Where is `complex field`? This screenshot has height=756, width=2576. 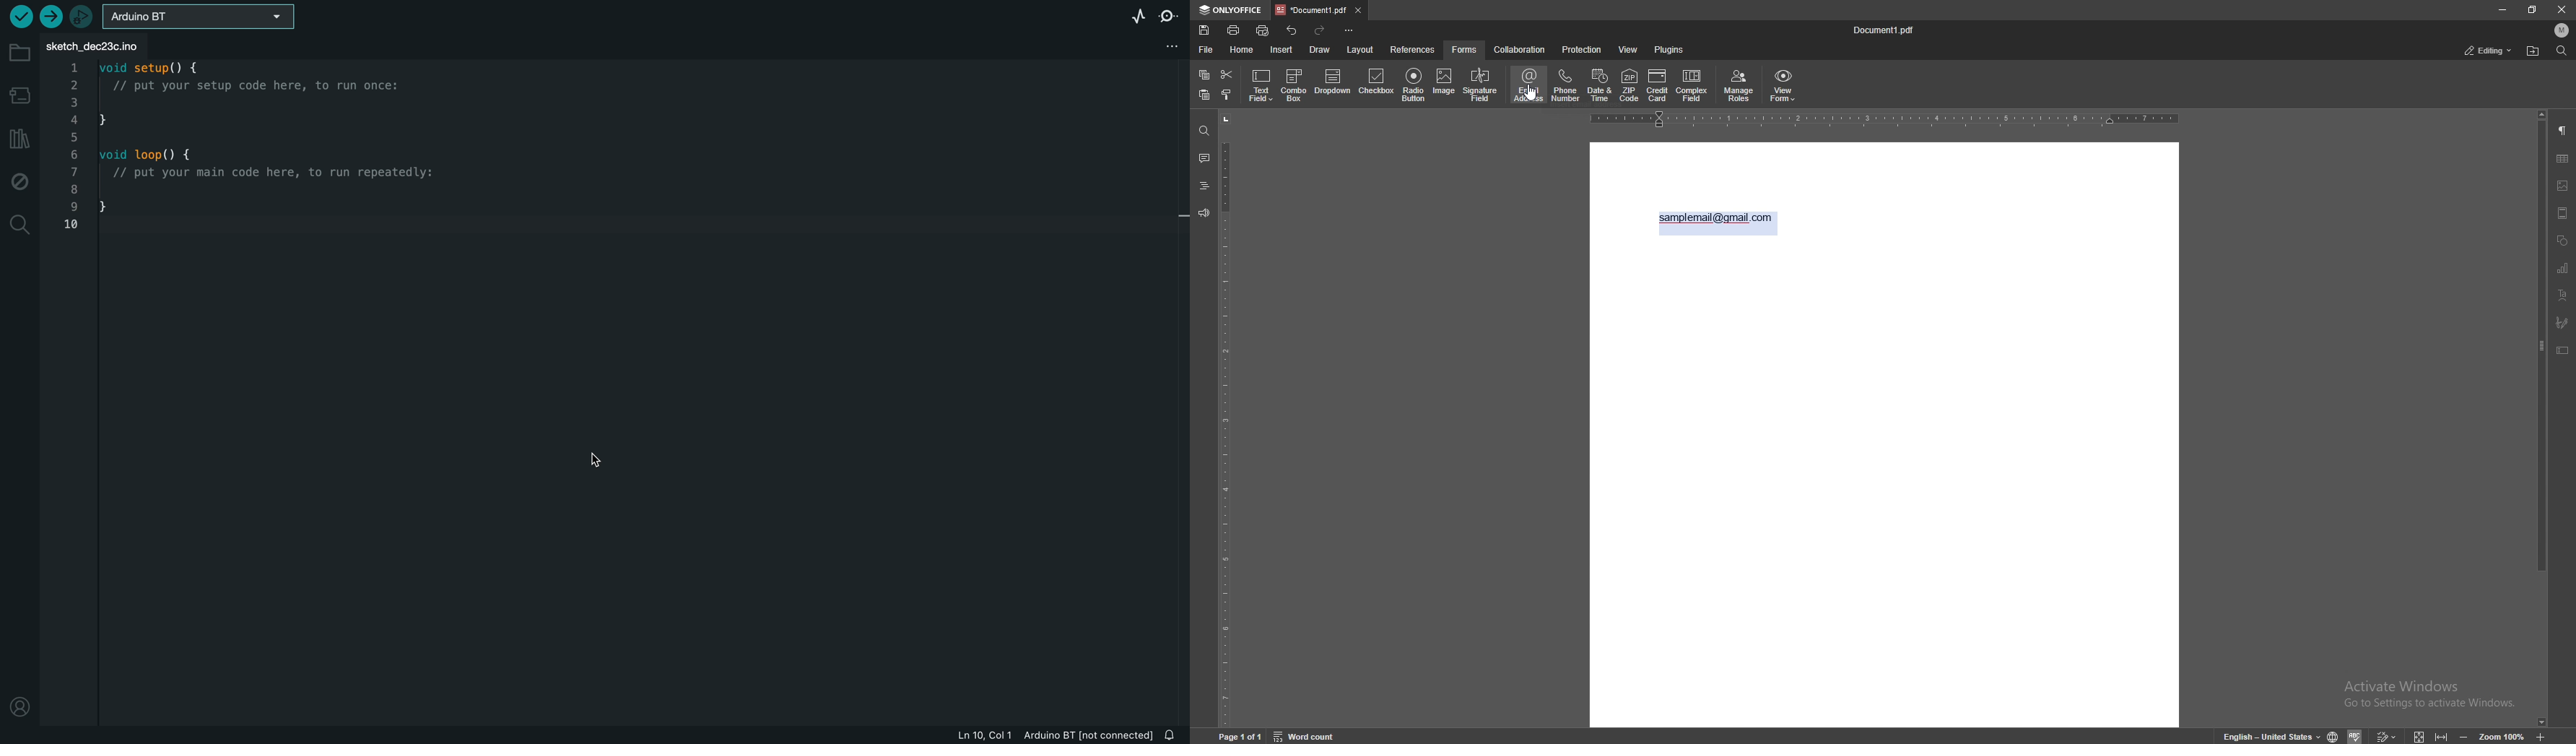 complex field is located at coordinates (1692, 85).